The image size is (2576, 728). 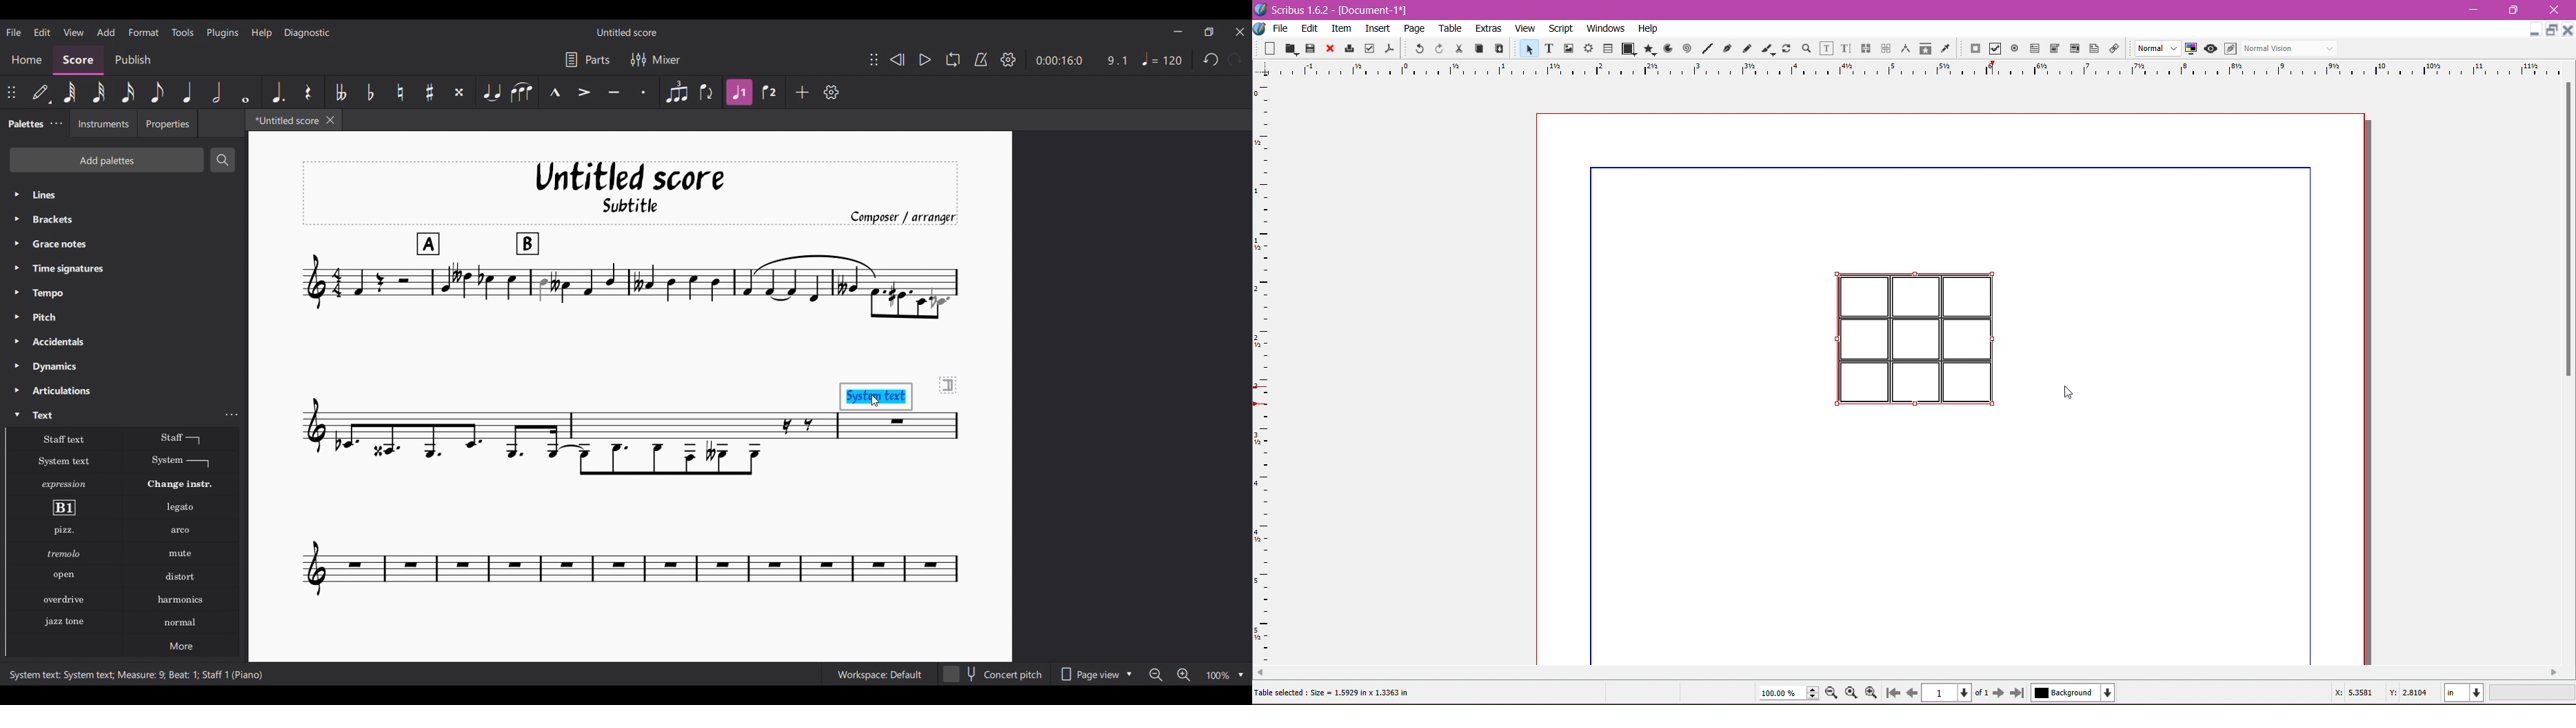 I want to click on Close, so click(x=2555, y=10).